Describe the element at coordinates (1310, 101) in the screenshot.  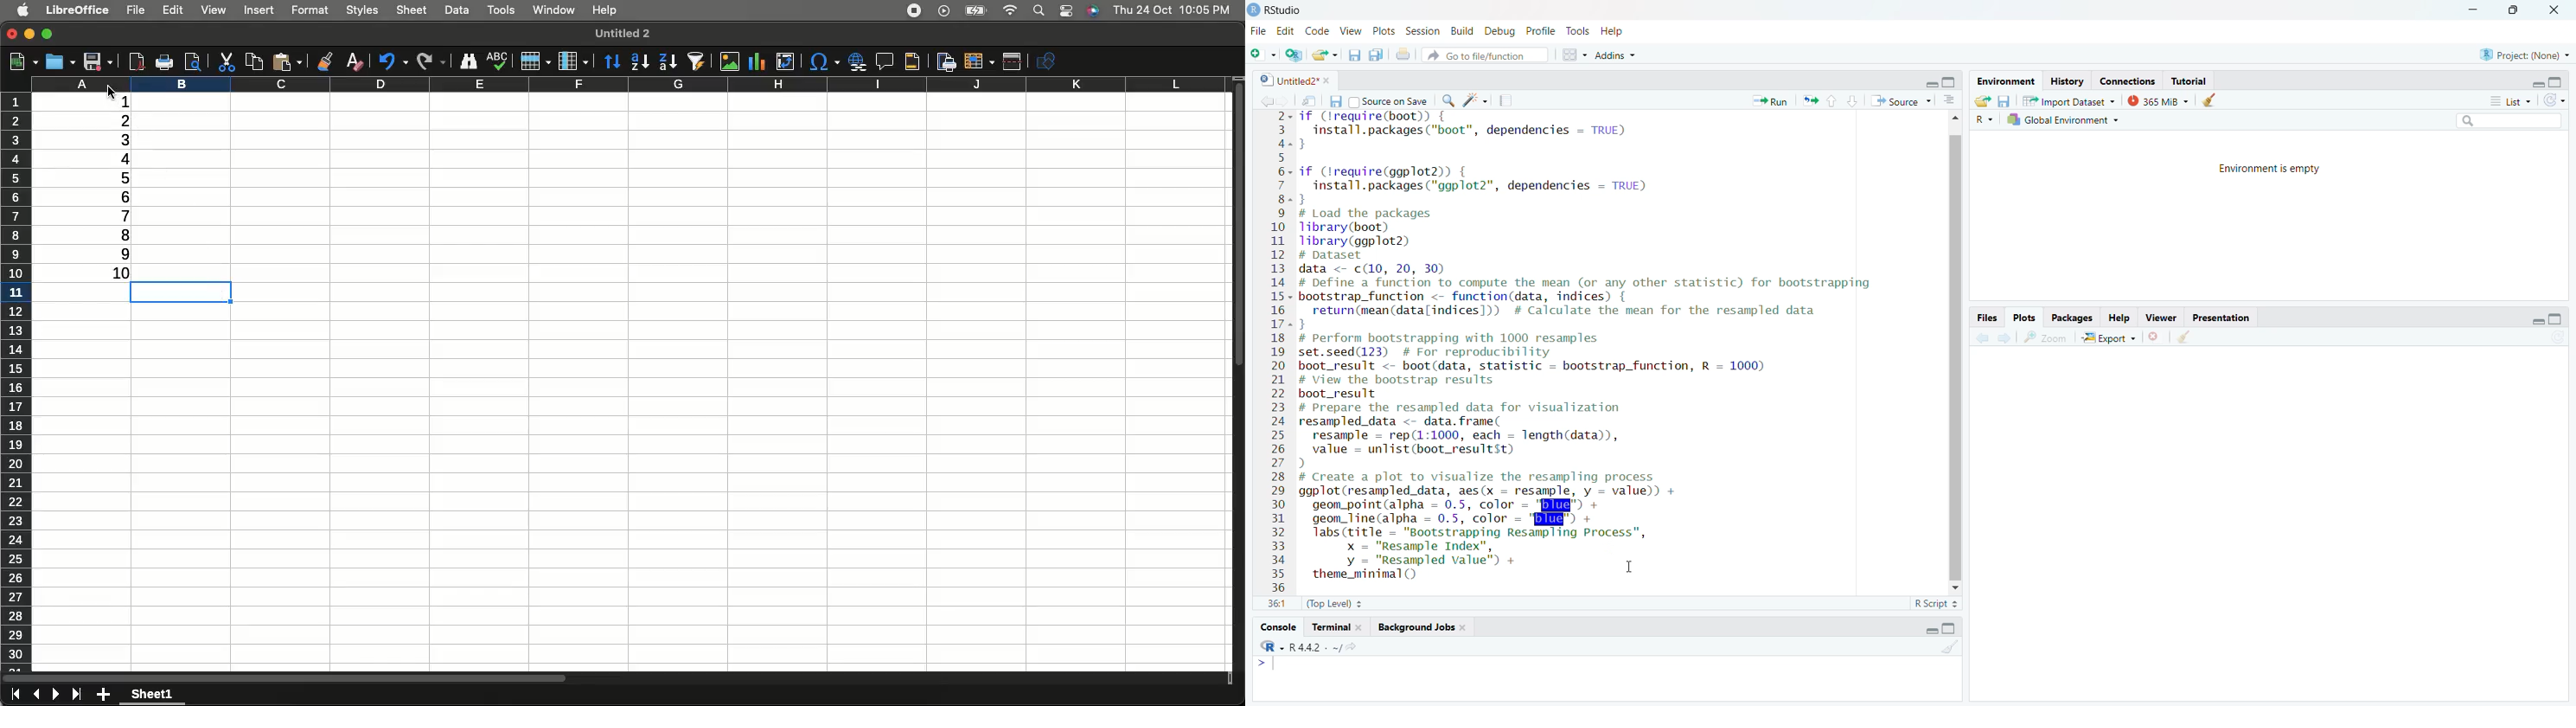
I see `show in new window` at that location.